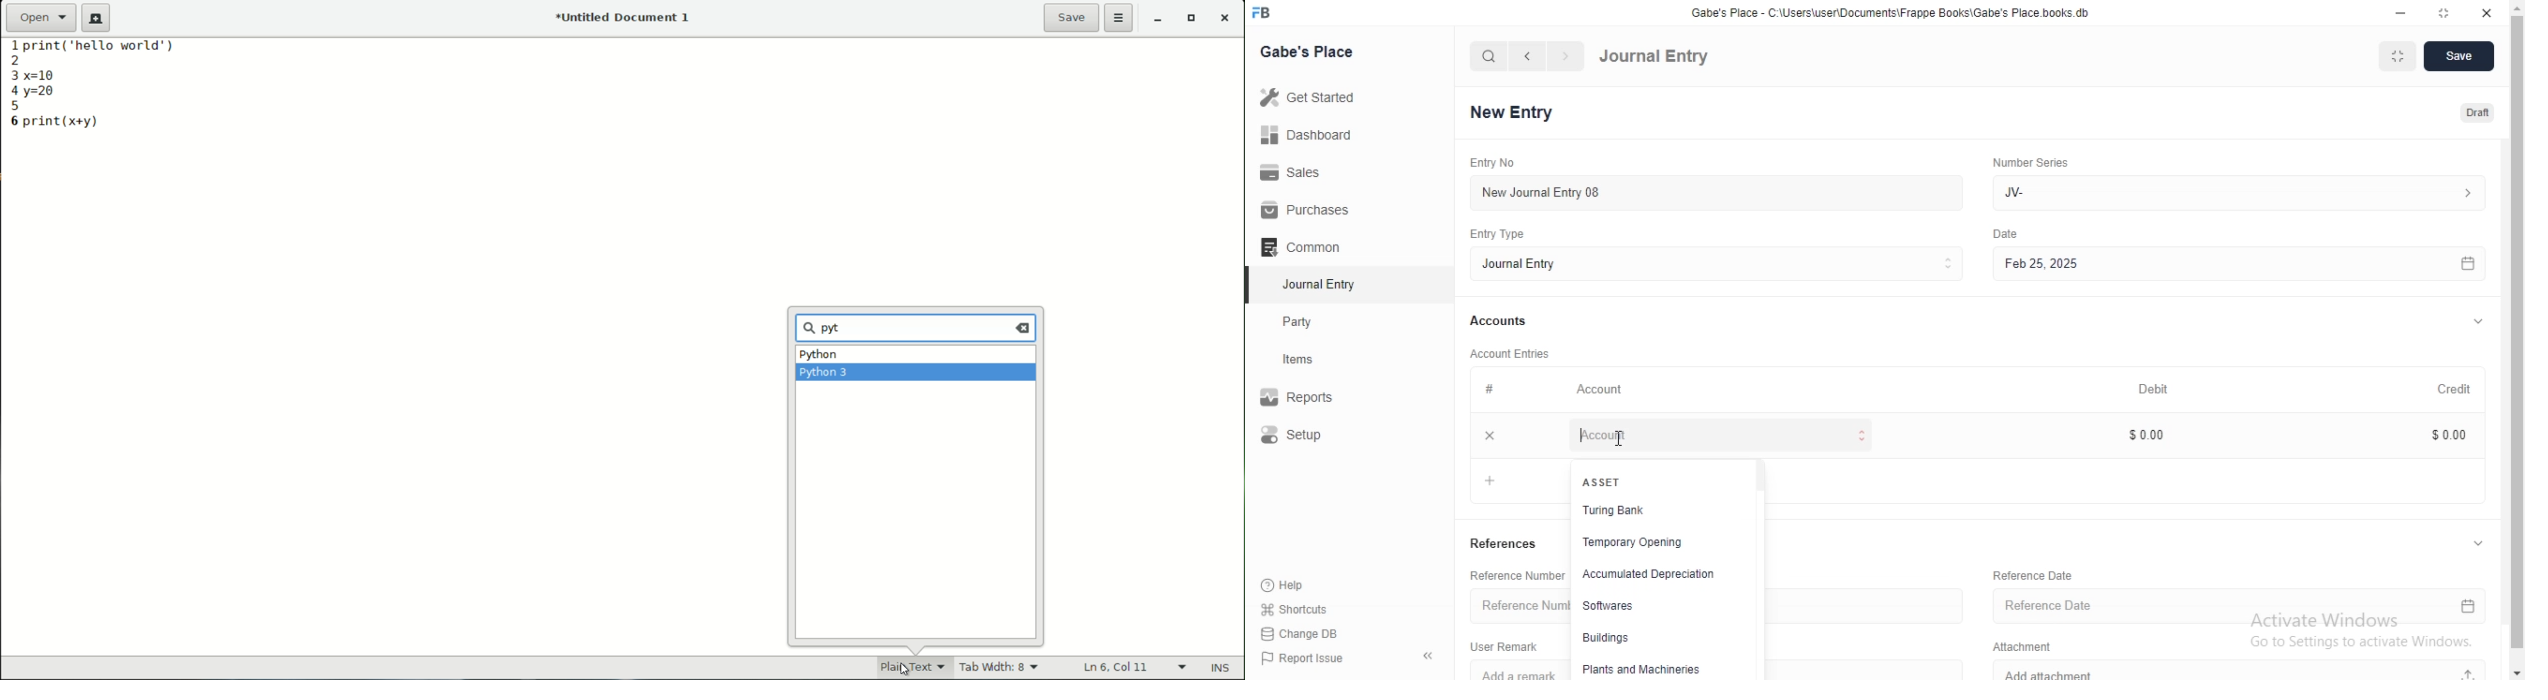 This screenshot has width=2548, height=700. What do you see at coordinates (2026, 647) in the screenshot?
I see `Attachment` at bounding box center [2026, 647].